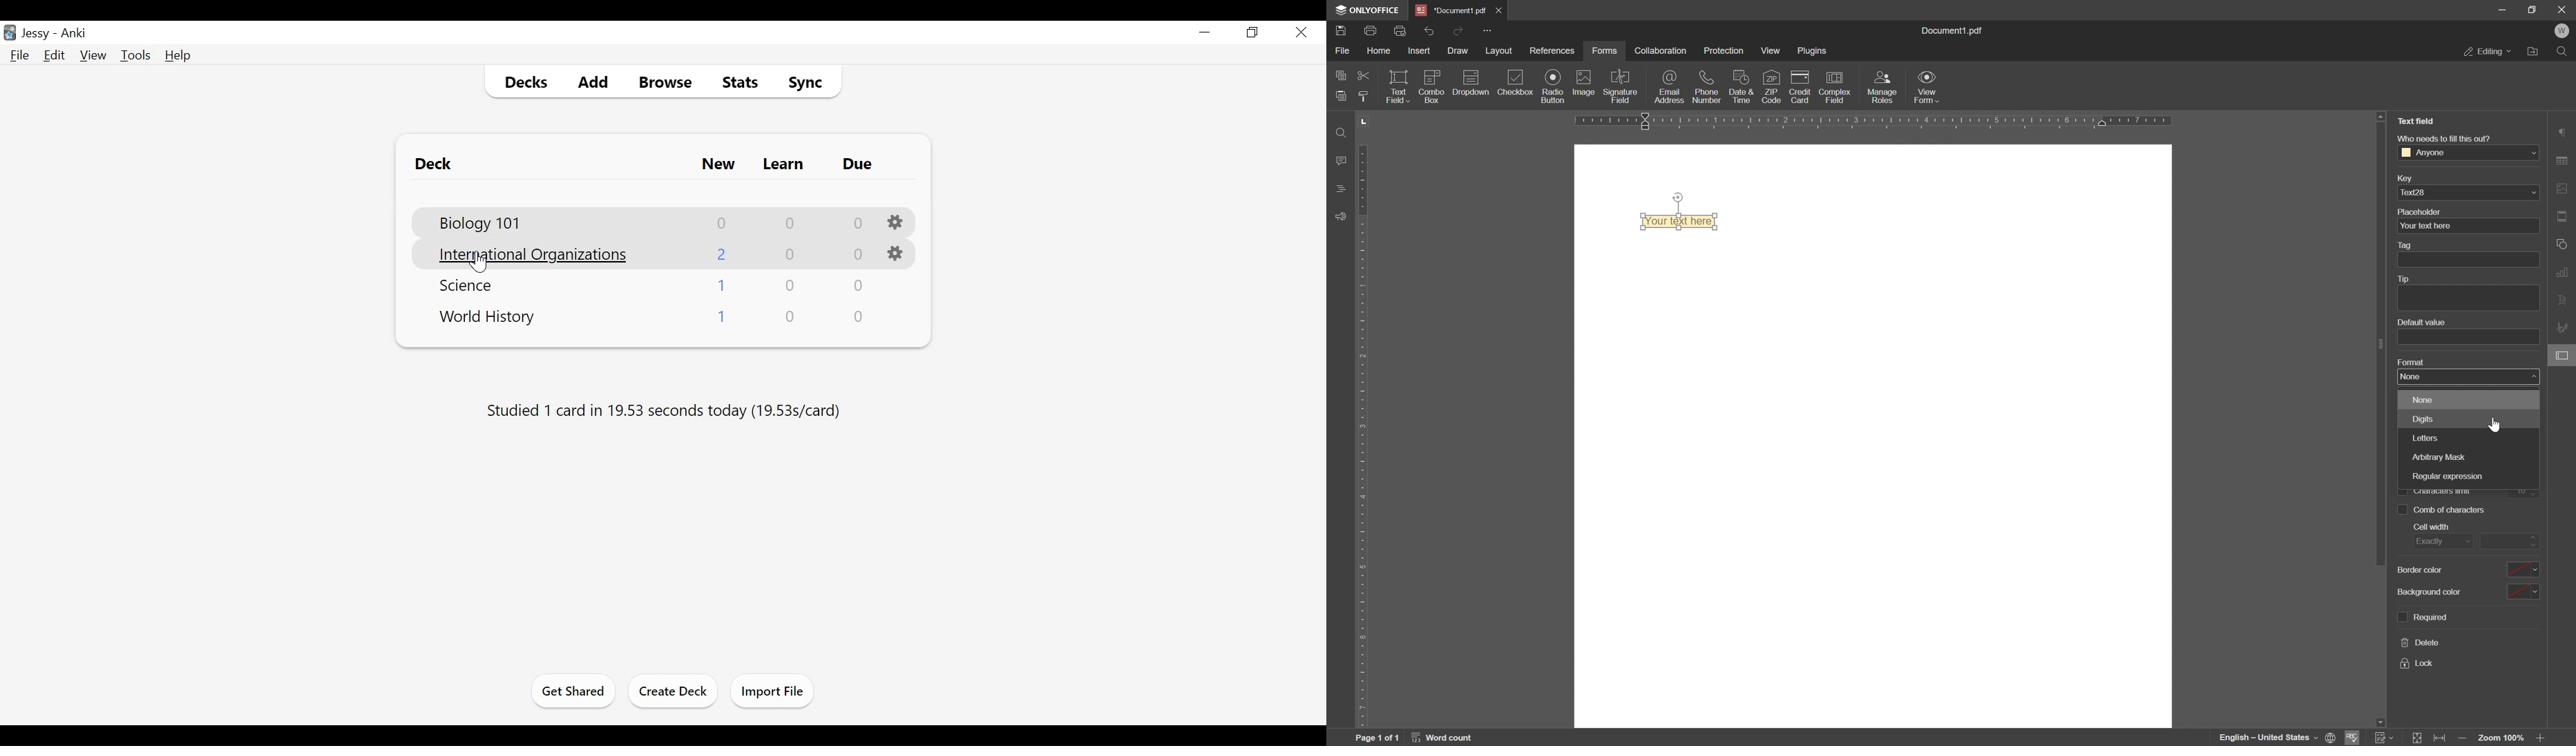 Image resolution: width=2576 pixels, height=756 pixels. Describe the element at coordinates (21, 56) in the screenshot. I see `File` at that location.